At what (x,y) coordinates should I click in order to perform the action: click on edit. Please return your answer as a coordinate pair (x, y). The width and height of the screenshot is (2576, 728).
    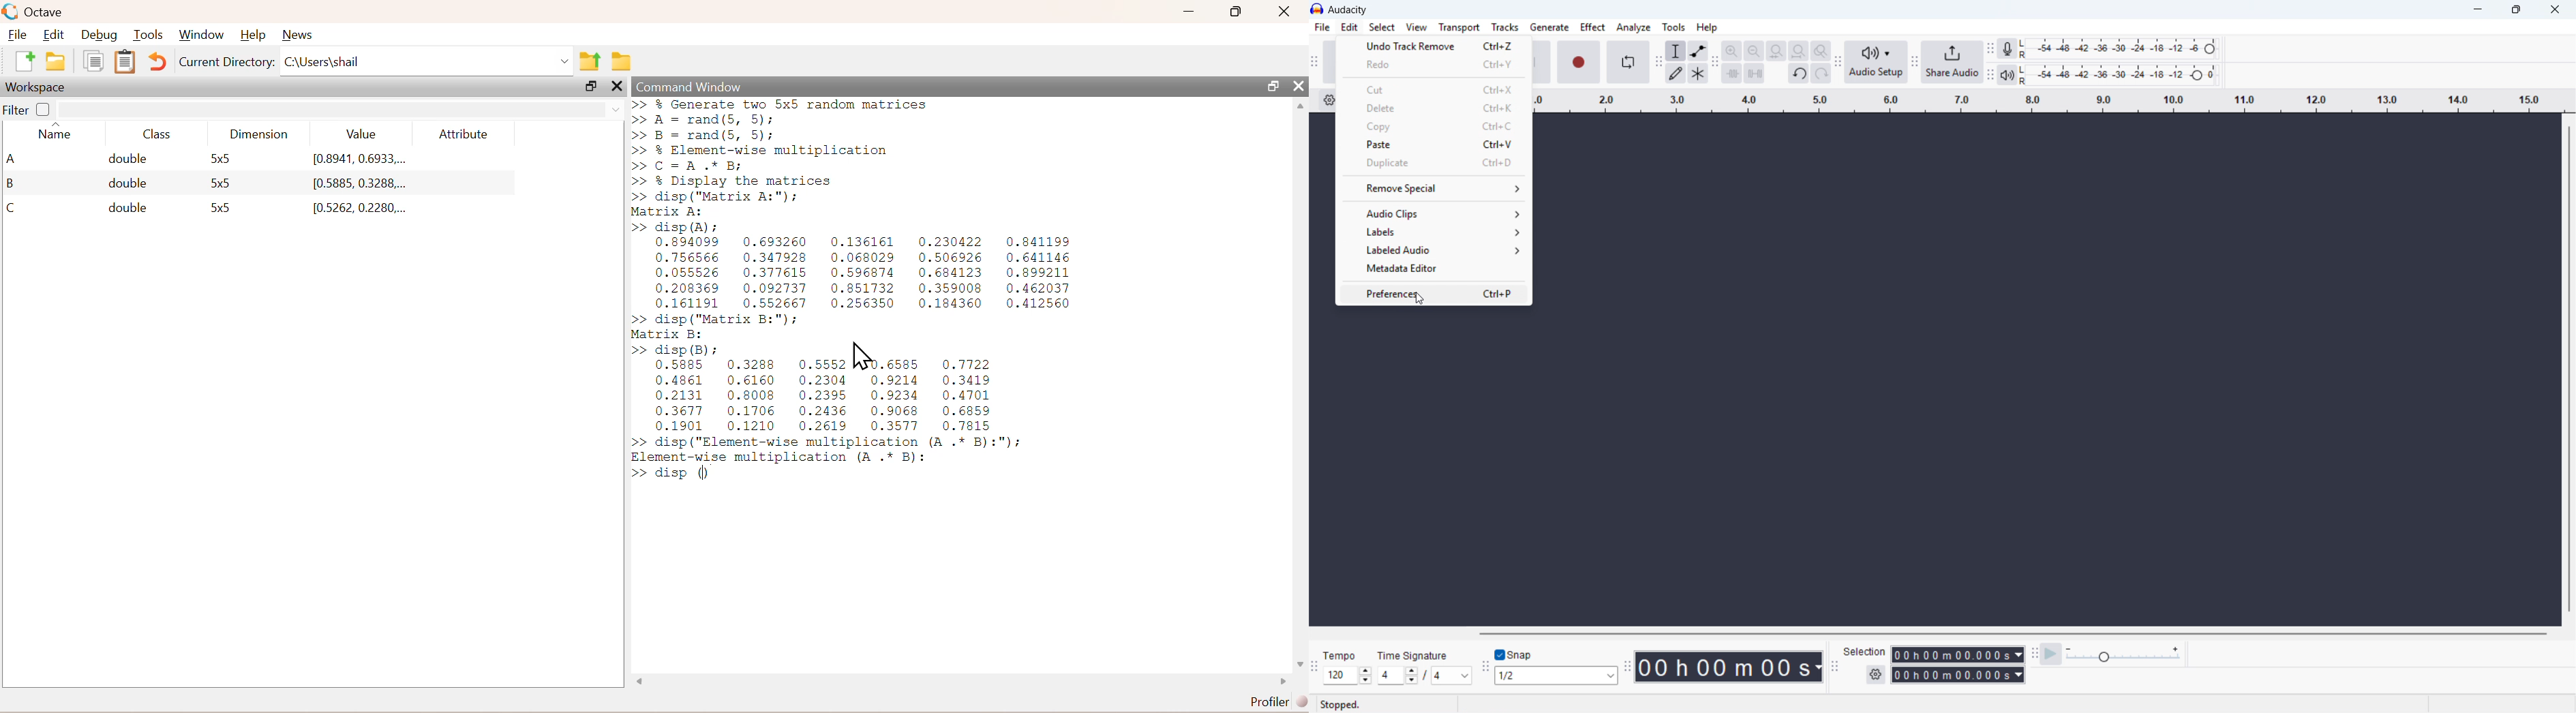
    Looking at the image, I should click on (1350, 28).